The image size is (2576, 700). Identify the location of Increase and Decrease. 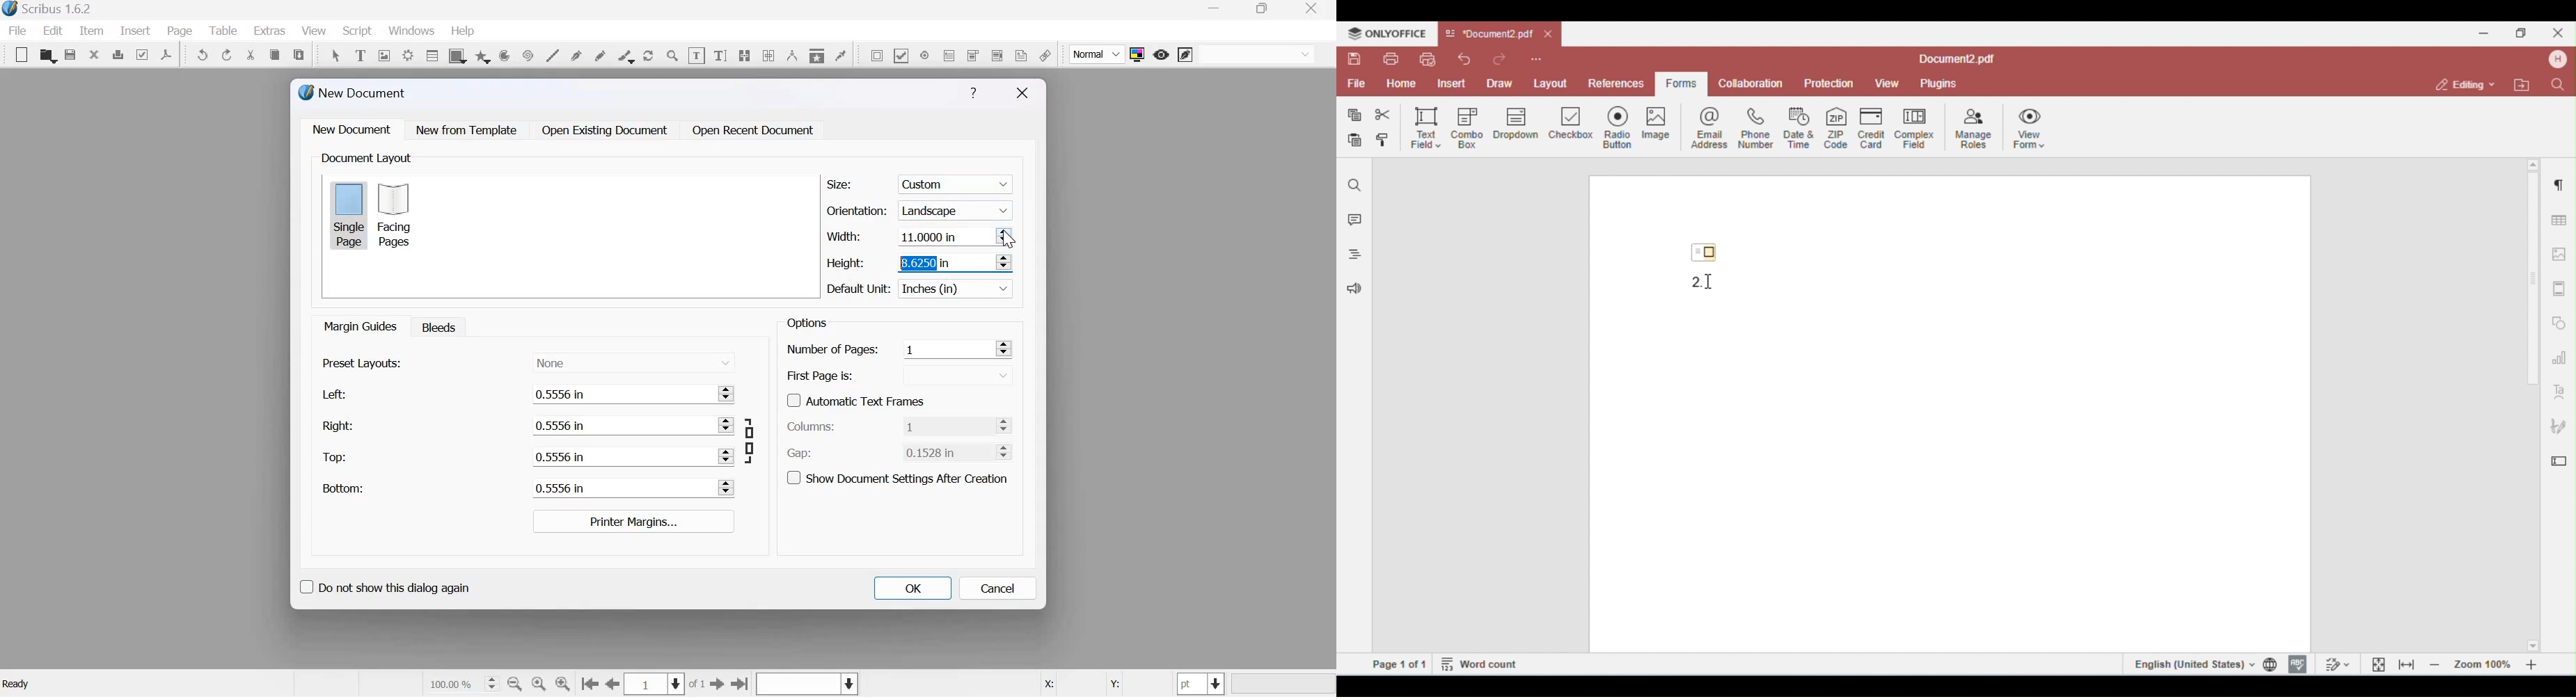
(729, 392).